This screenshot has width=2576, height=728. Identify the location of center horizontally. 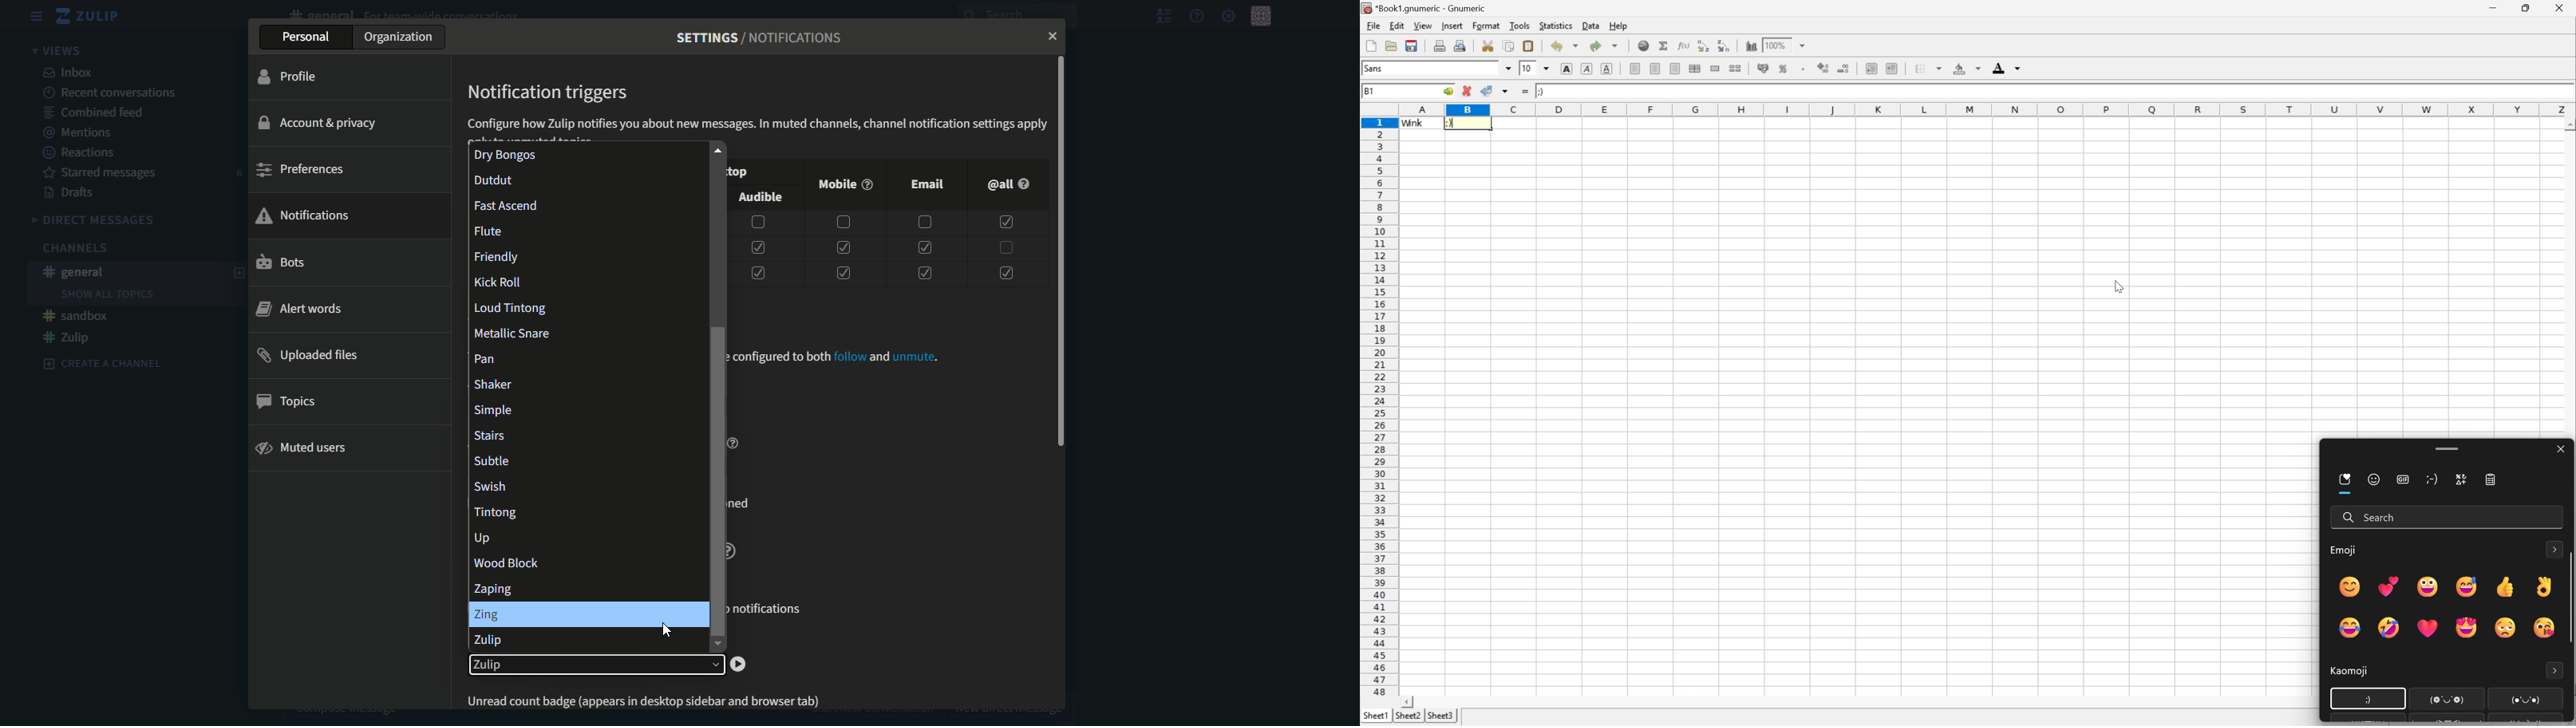
(1656, 68).